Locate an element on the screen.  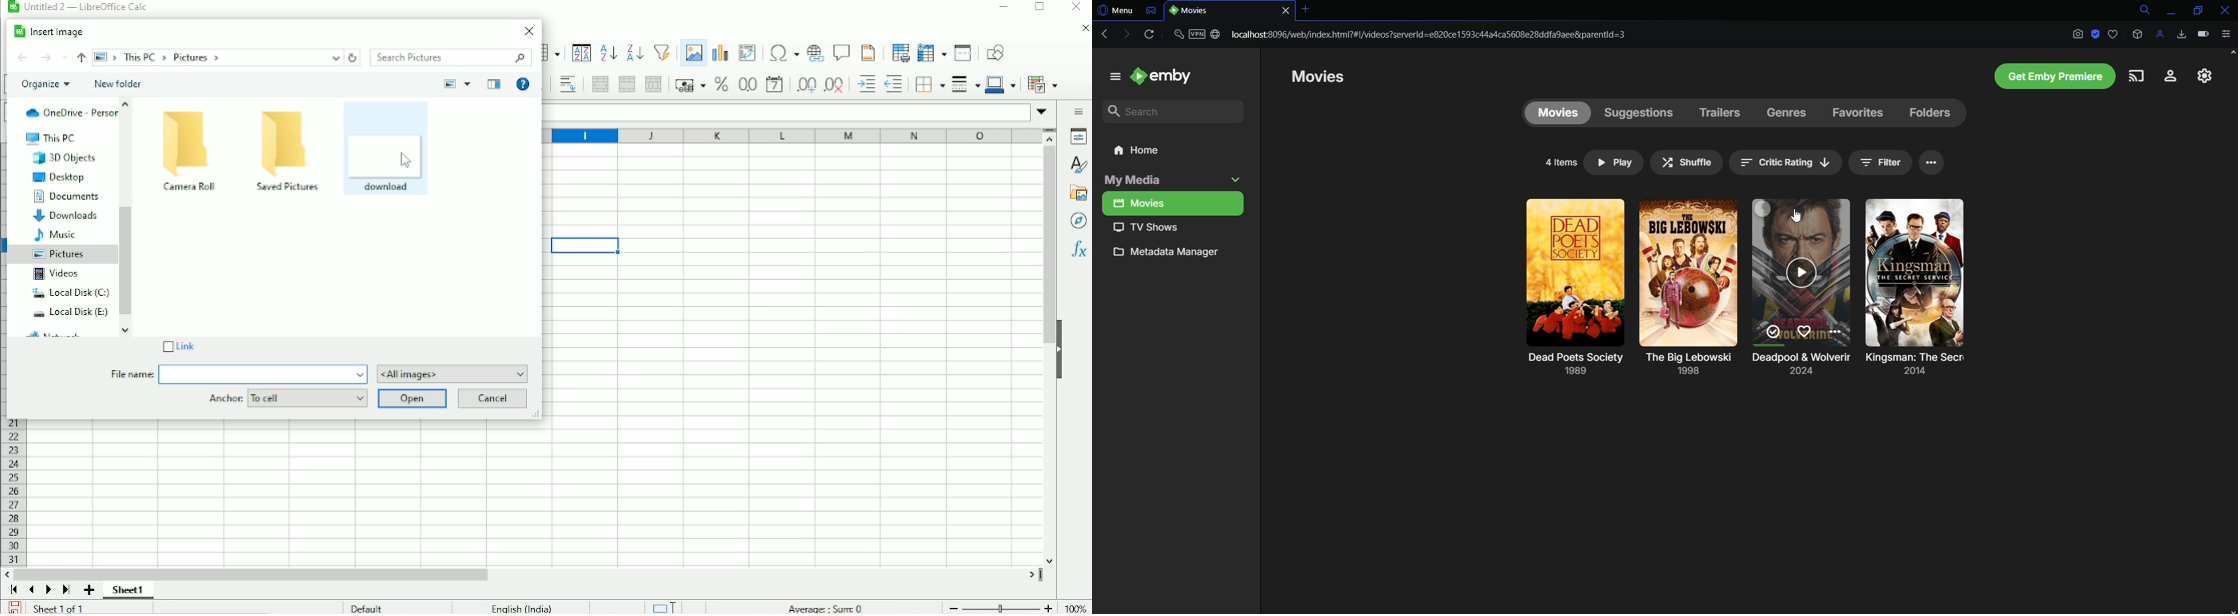
Sort is located at coordinates (580, 52).